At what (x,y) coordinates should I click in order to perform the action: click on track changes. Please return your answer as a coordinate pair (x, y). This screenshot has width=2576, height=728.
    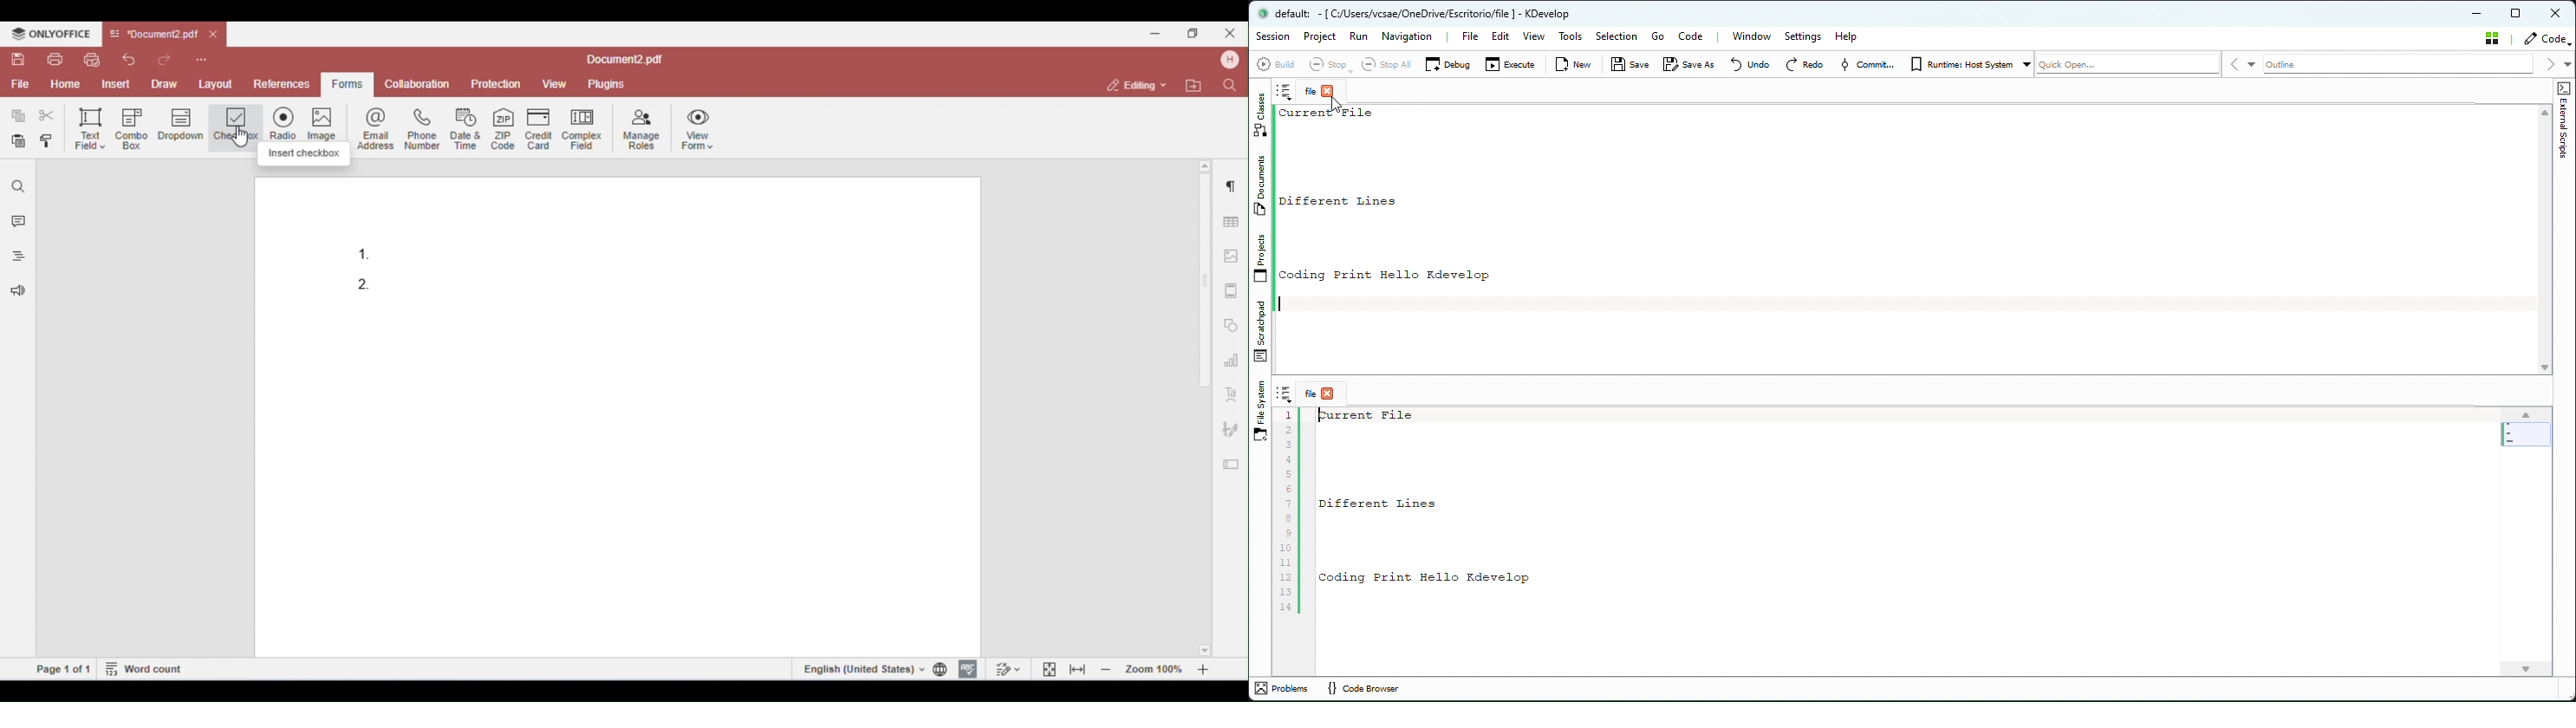
    Looking at the image, I should click on (1006, 668).